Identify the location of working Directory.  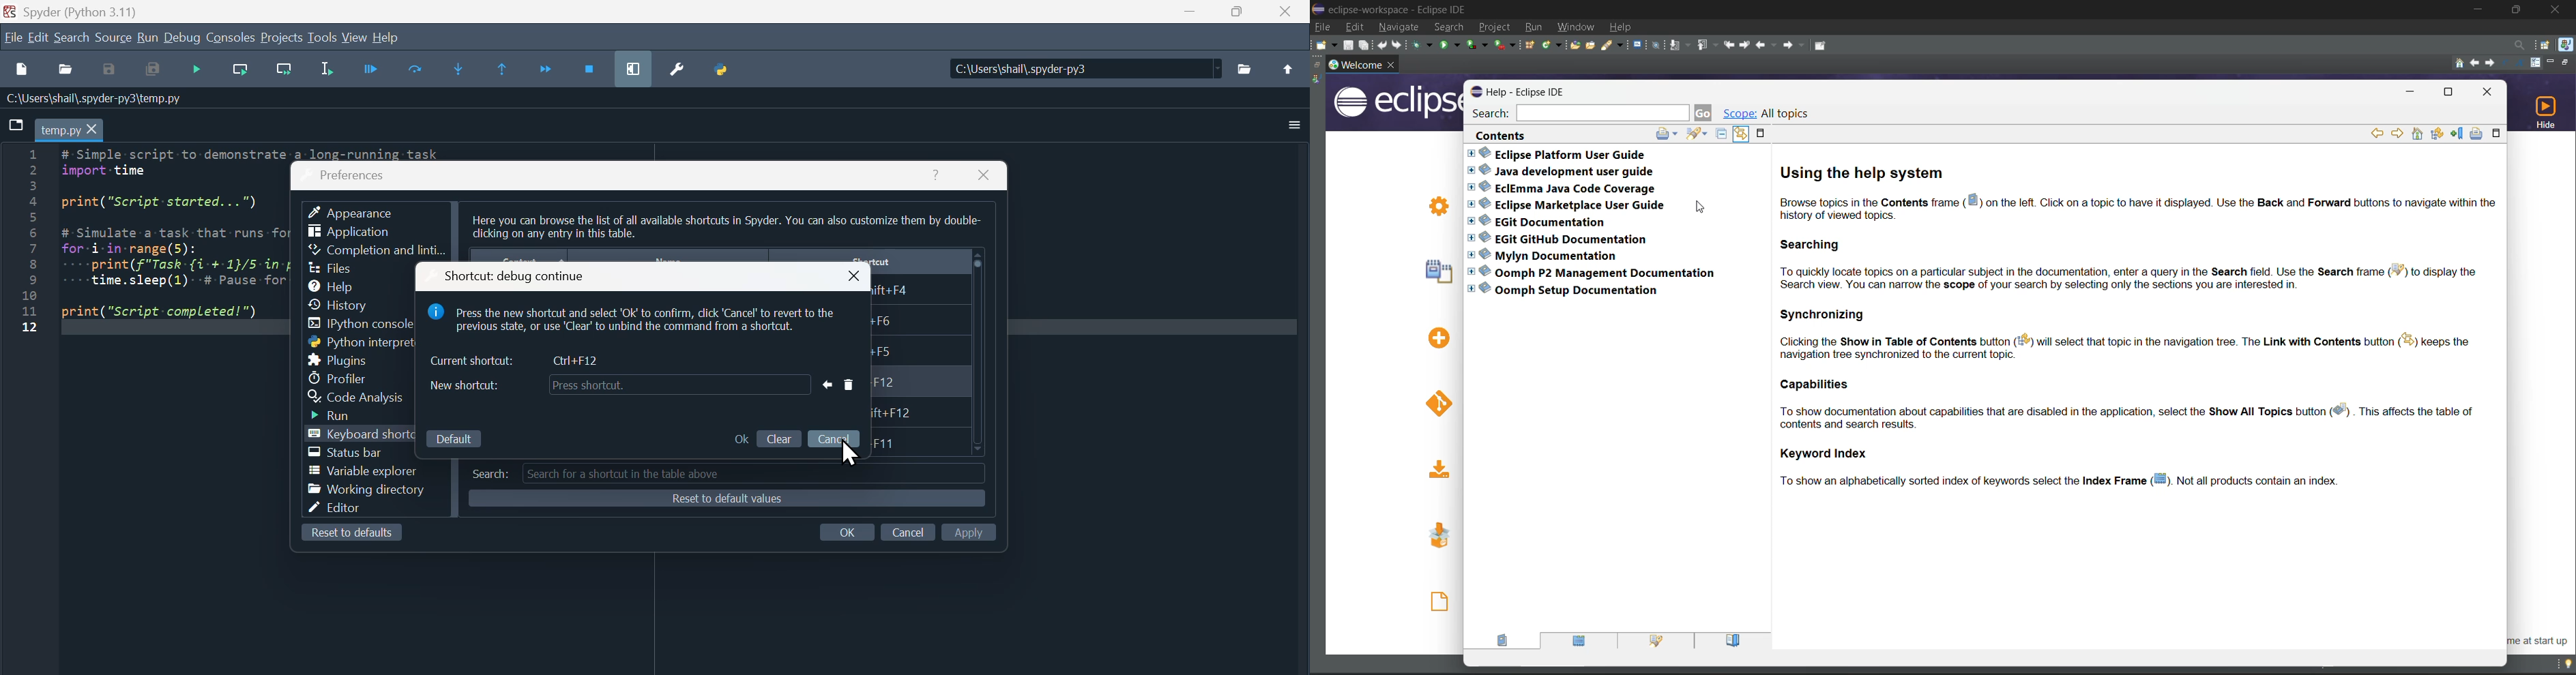
(367, 492).